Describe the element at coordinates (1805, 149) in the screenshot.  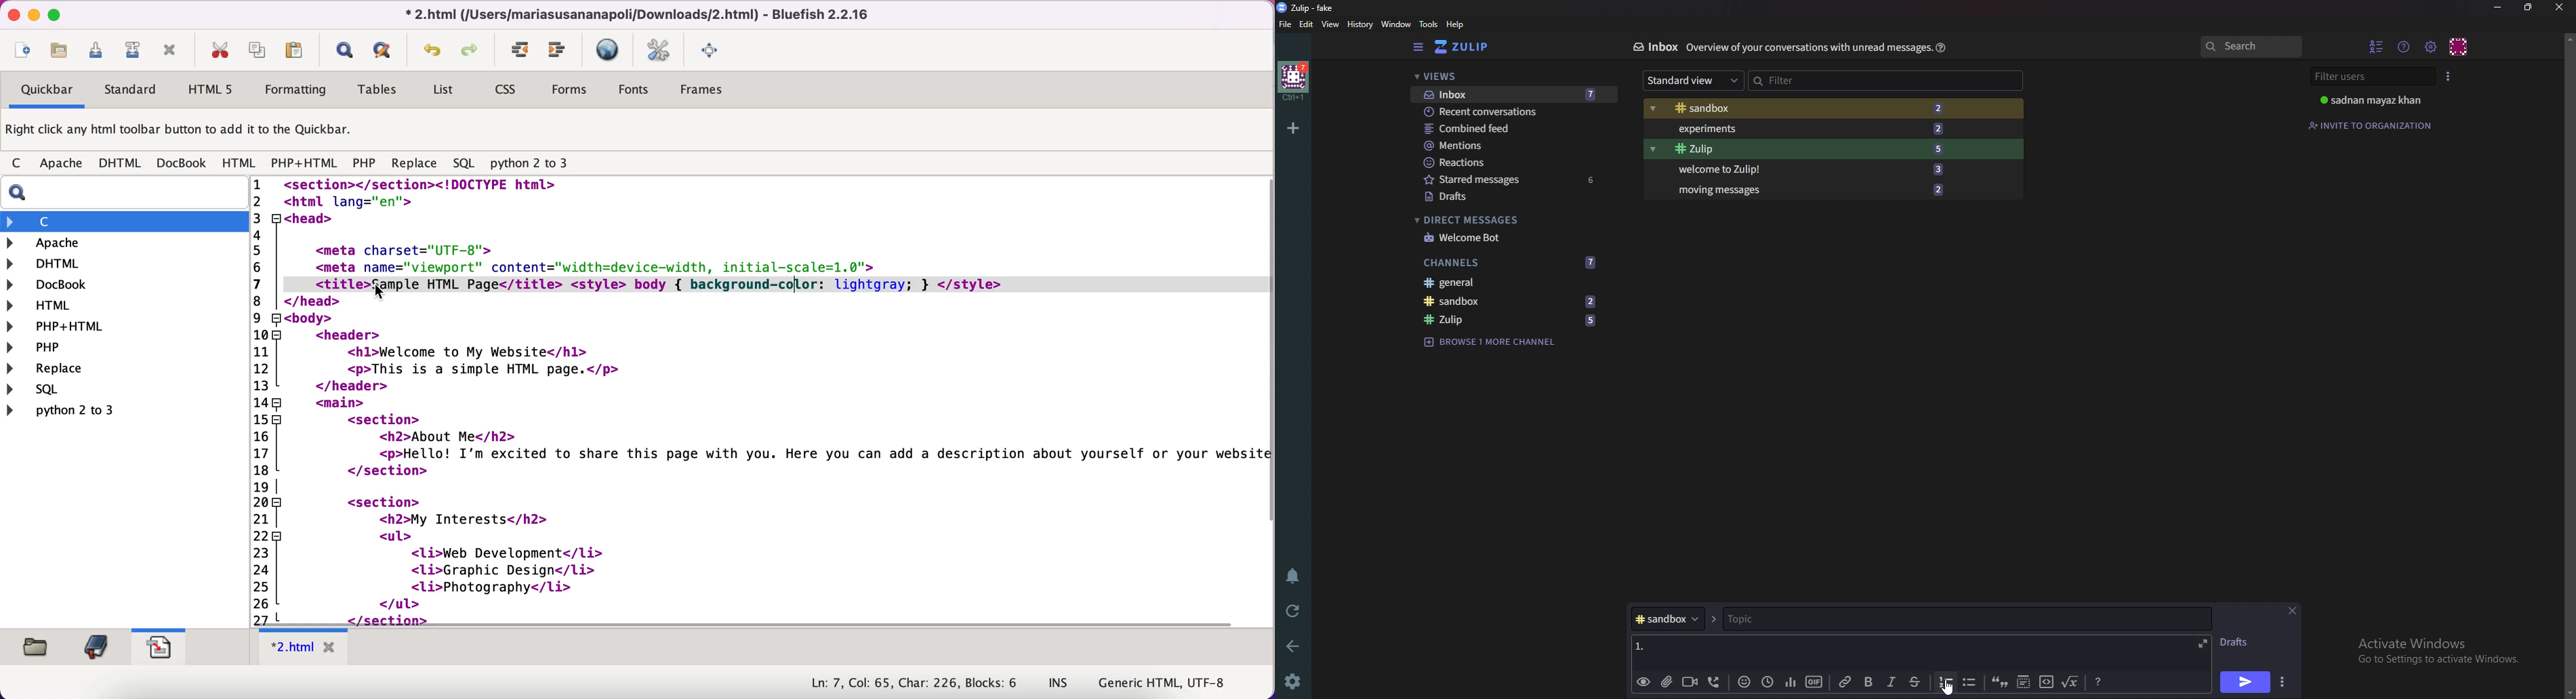
I see `Zulip` at that location.